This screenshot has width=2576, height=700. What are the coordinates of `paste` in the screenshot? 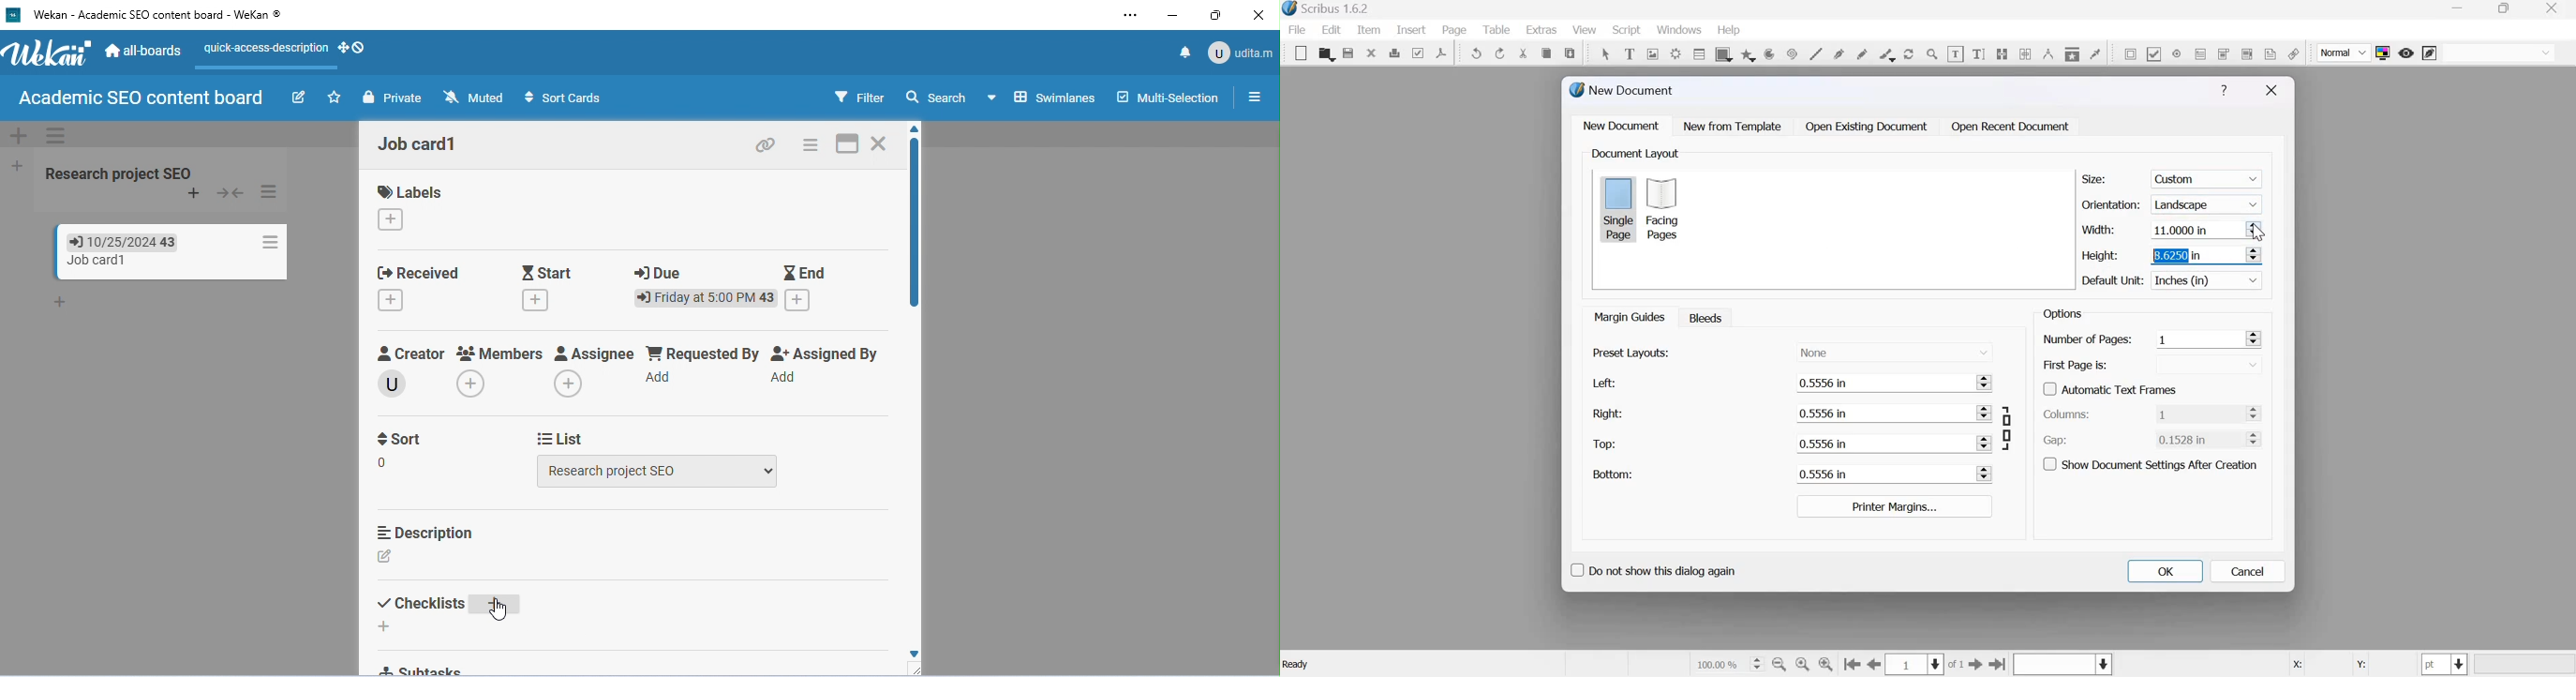 It's located at (1571, 51).